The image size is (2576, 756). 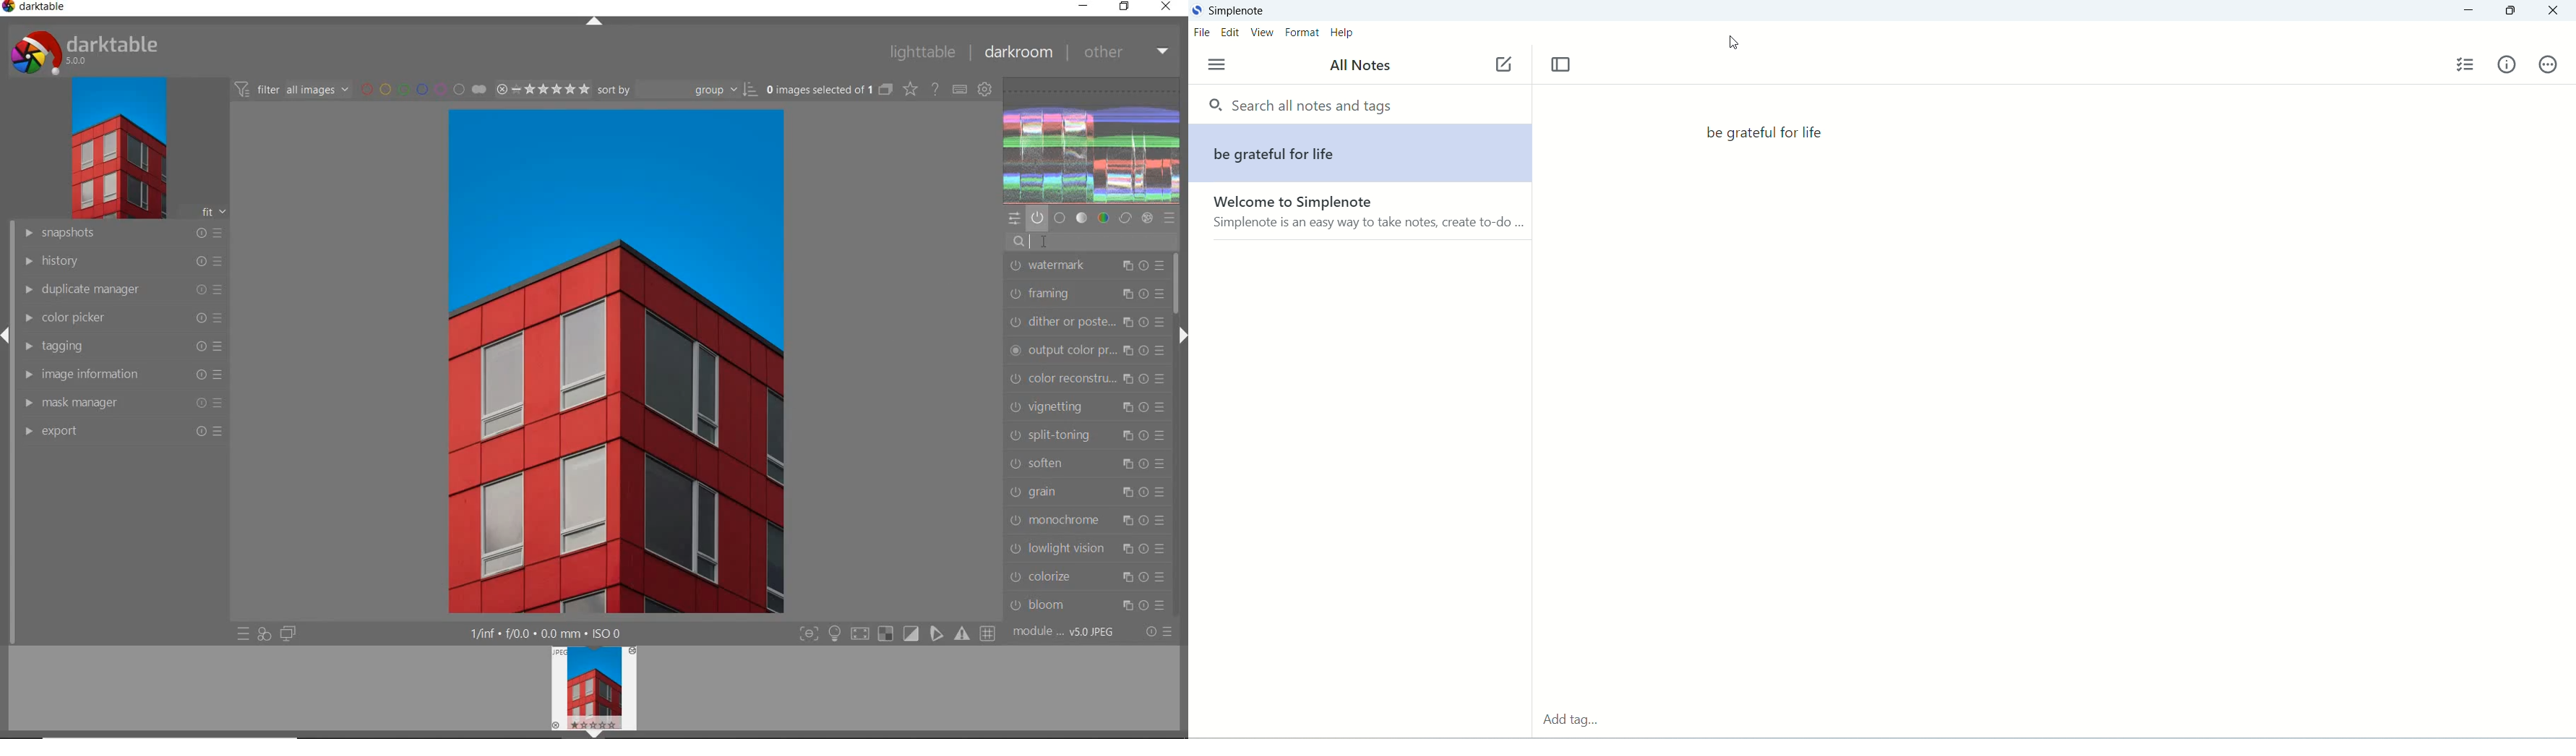 I want to click on filter images, so click(x=291, y=88).